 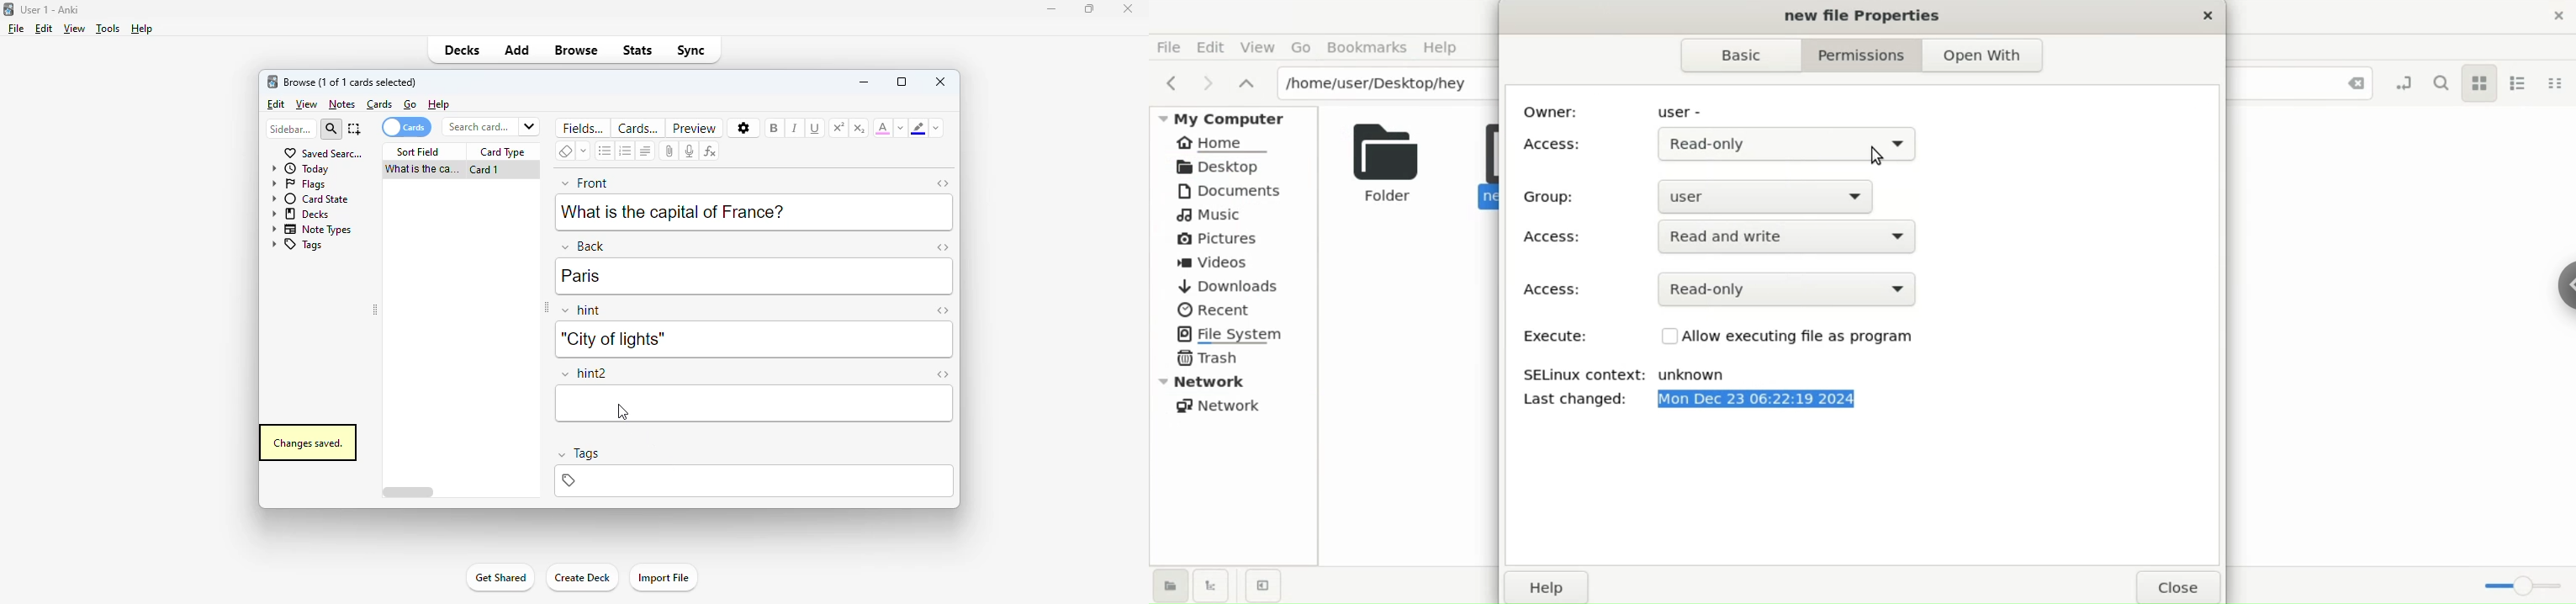 I want to click on tools, so click(x=108, y=29).